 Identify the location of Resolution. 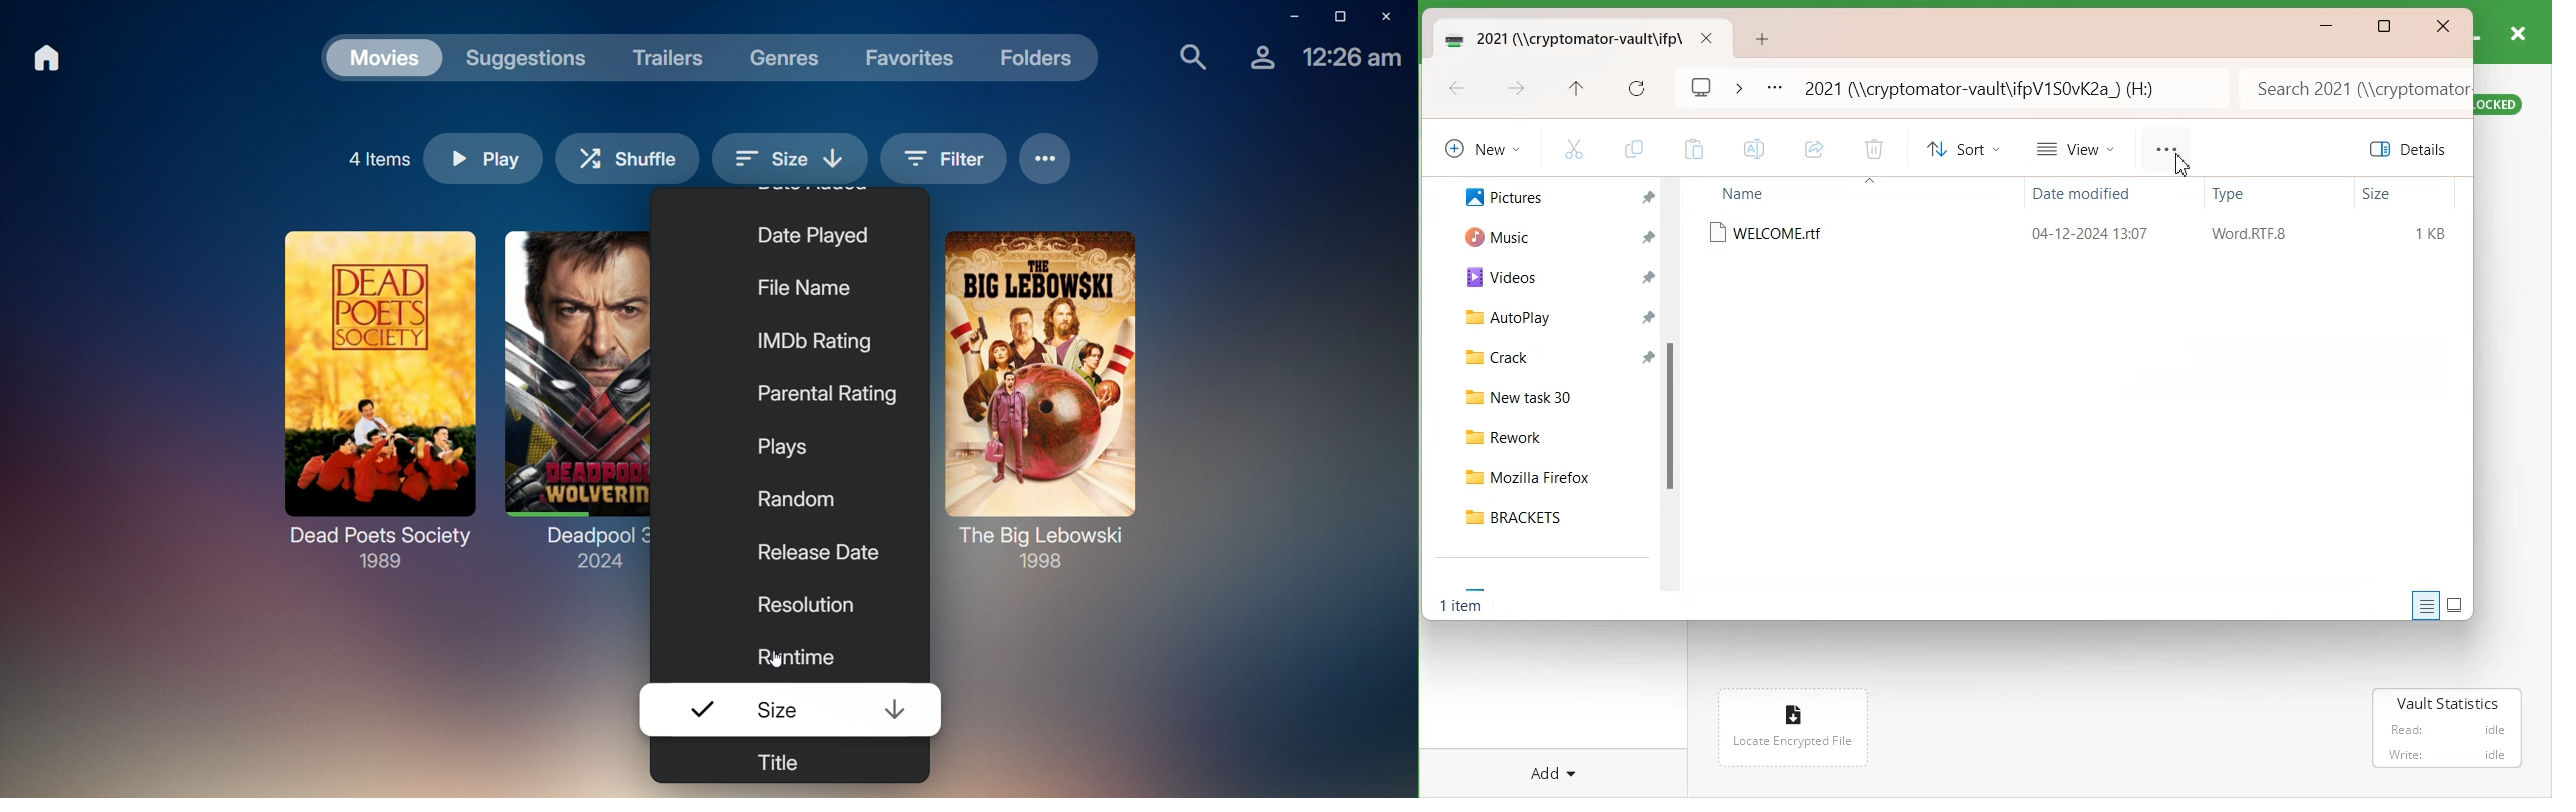
(813, 610).